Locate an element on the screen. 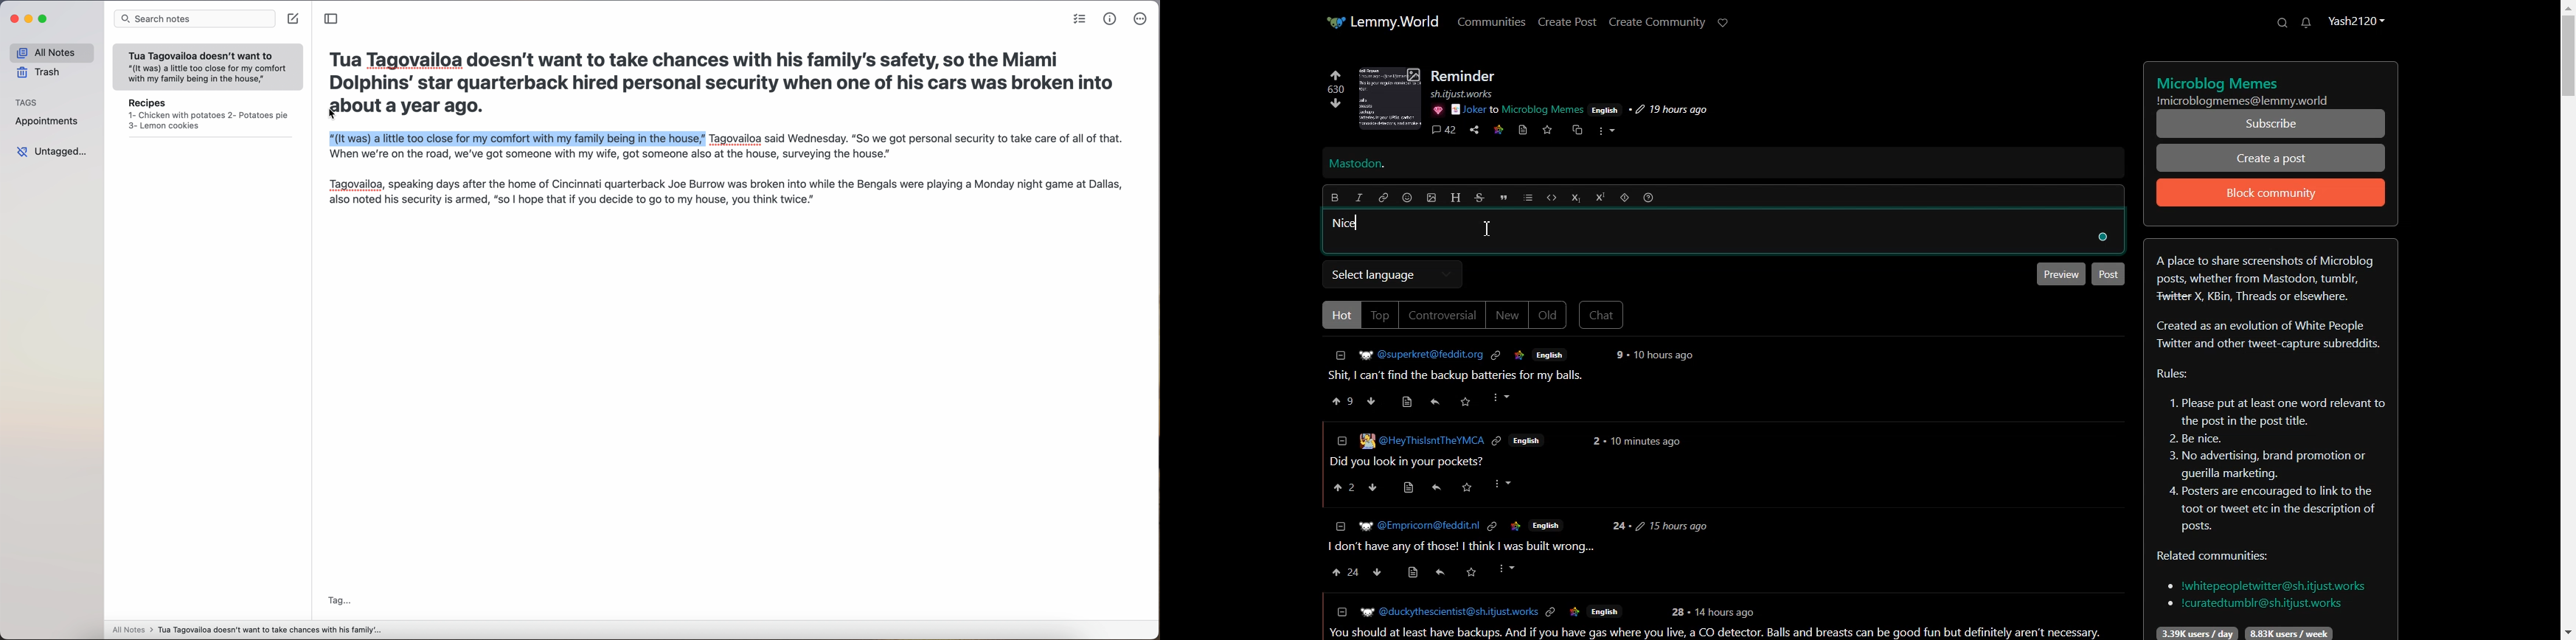 This screenshot has width=2576, height=644. Down vote is located at coordinates (1332, 105).